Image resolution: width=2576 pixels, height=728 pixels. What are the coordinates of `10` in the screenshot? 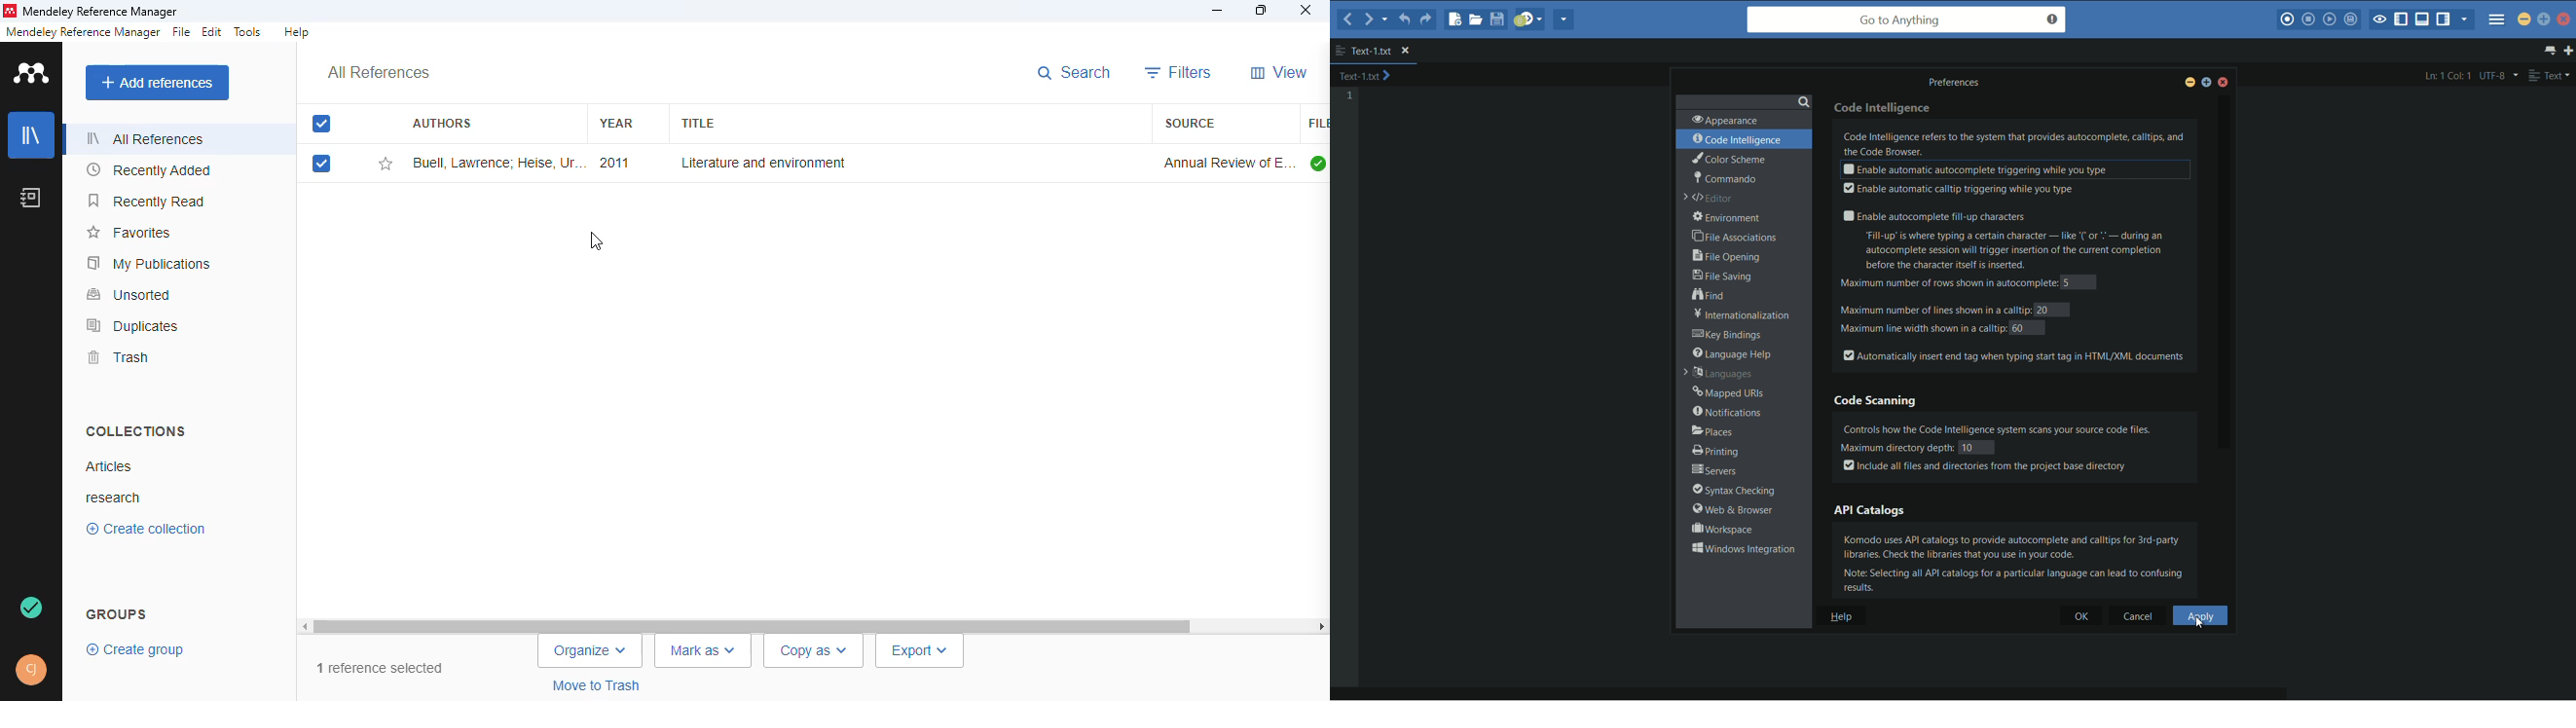 It's located at (1976, 447).